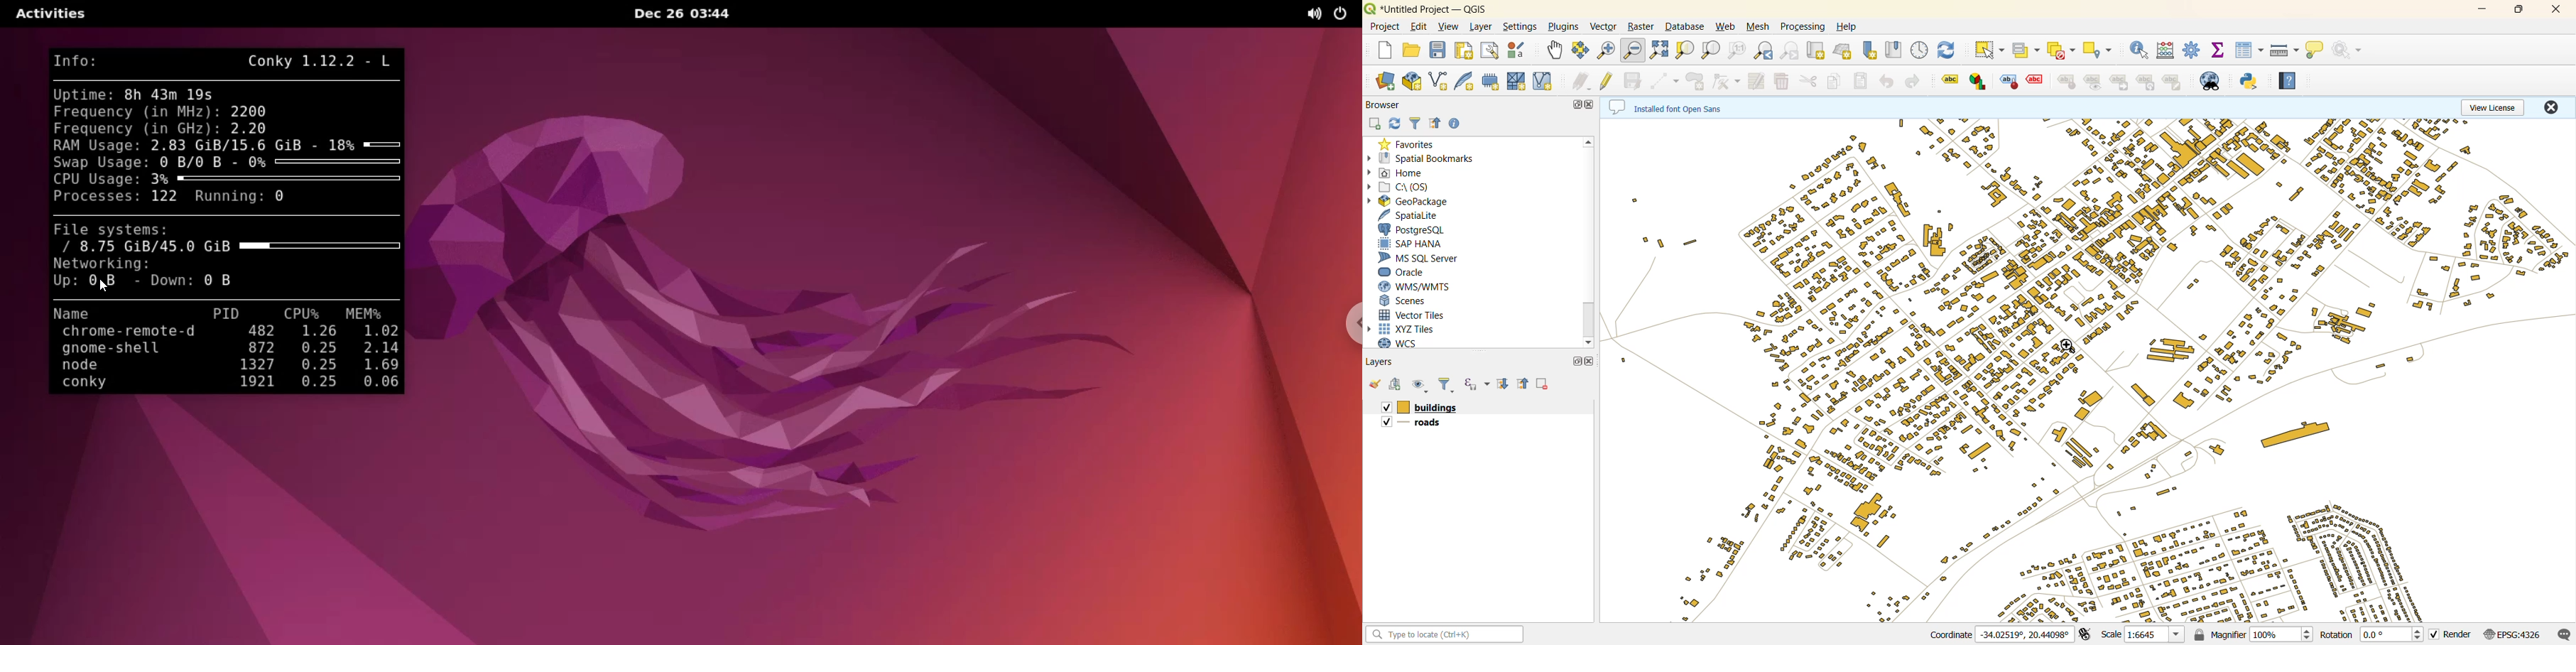 The width and height of the screenshot is (2576, 672). What do you see at coordinates (2092, 83) in the screenshot?
I see `label` at bounding box center [2092, 83].